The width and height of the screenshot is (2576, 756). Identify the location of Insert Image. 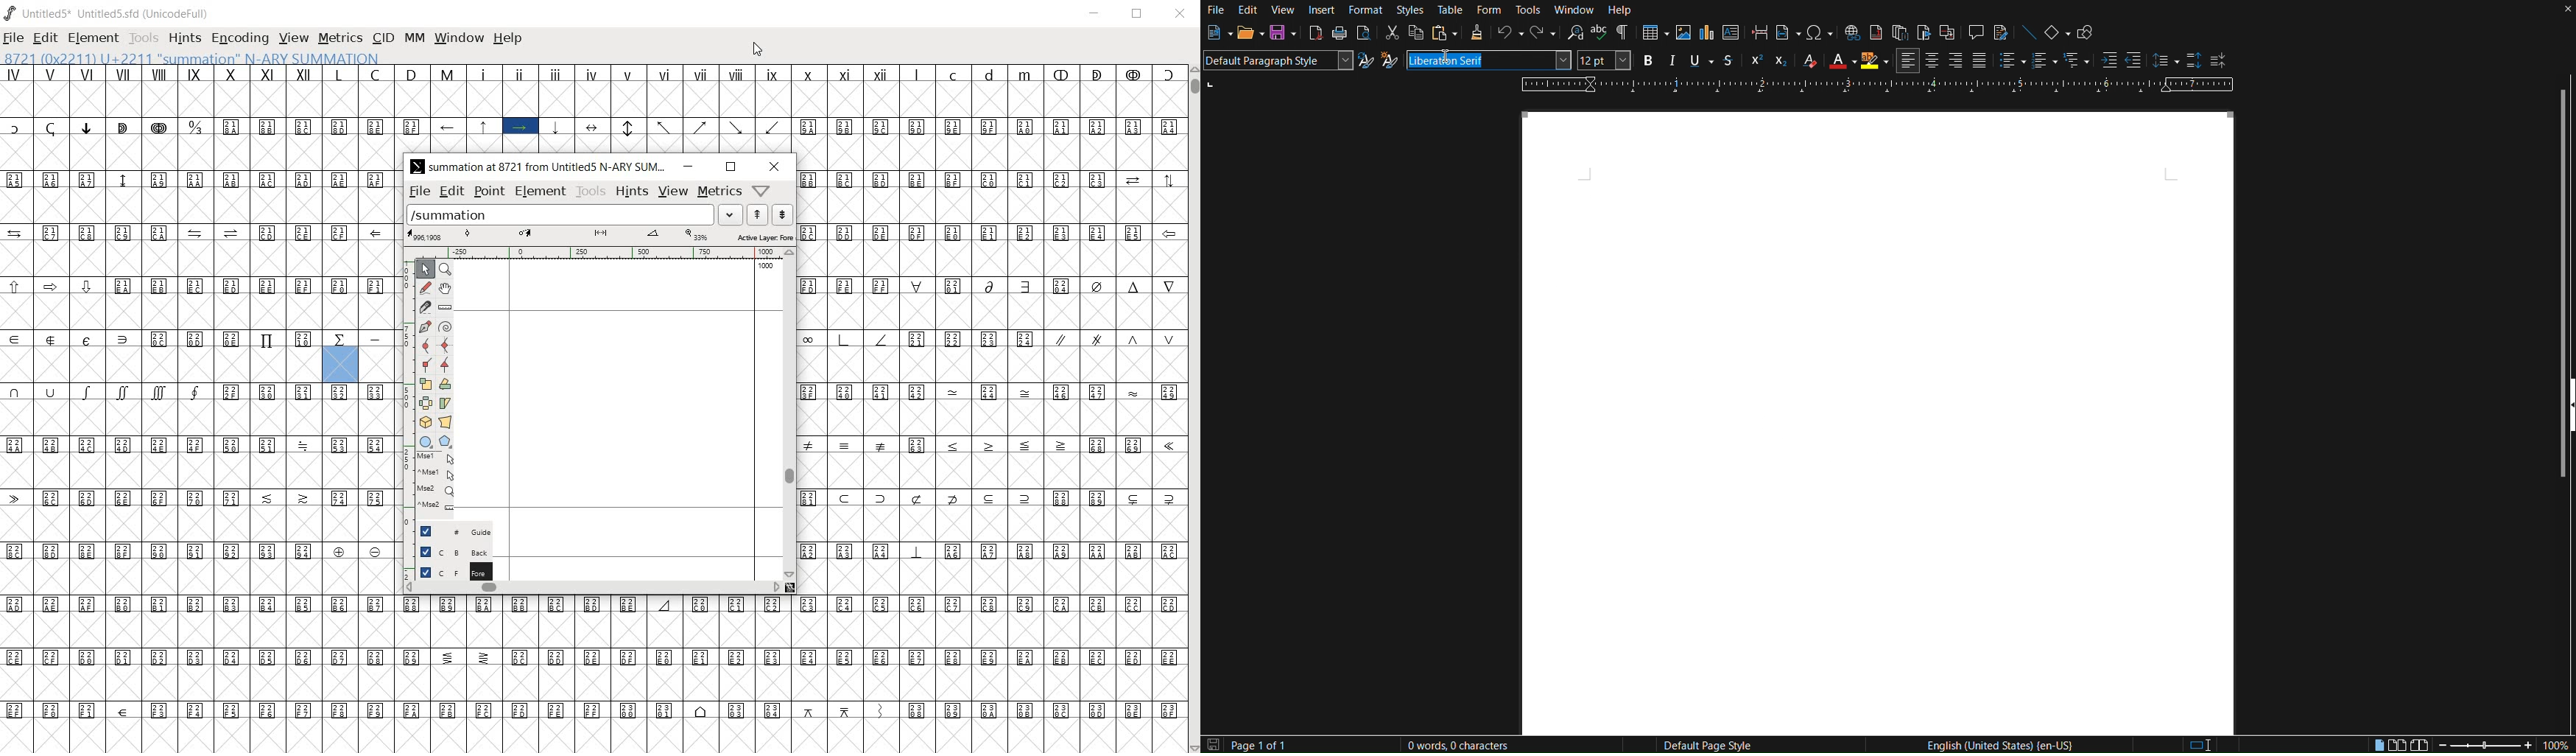
(1683, 33).